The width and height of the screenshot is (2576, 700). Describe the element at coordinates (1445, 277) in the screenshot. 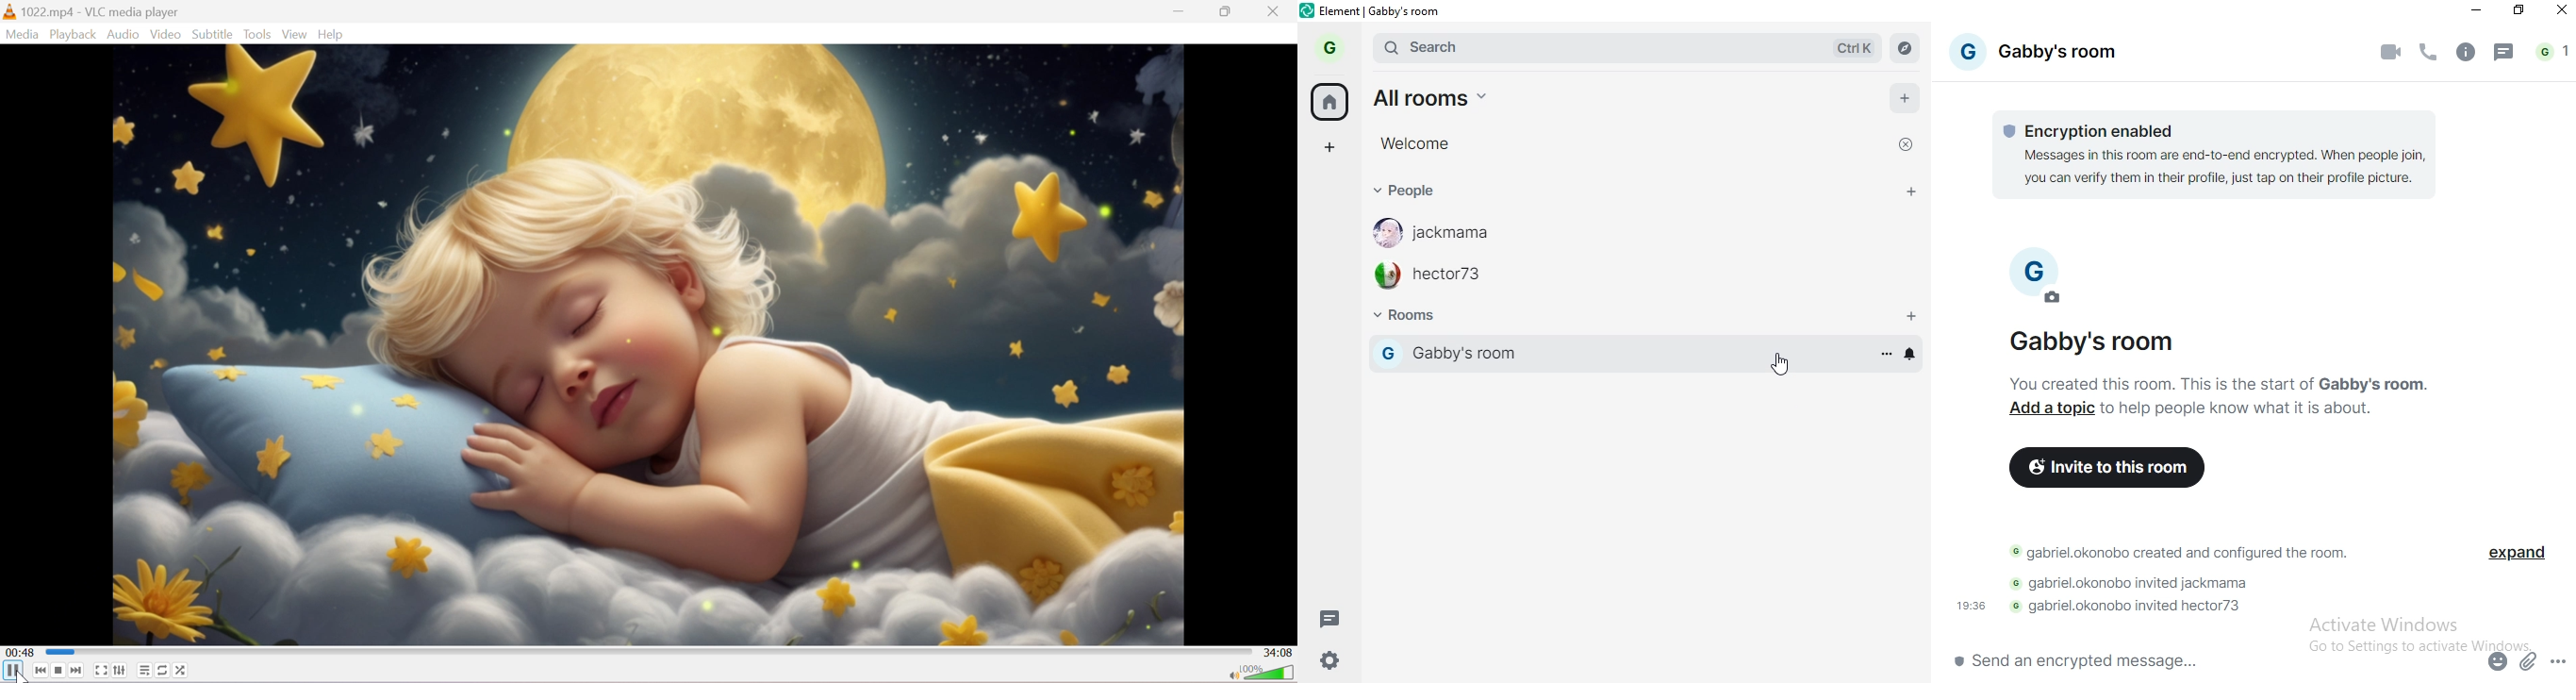

I see `hector73` at that location.